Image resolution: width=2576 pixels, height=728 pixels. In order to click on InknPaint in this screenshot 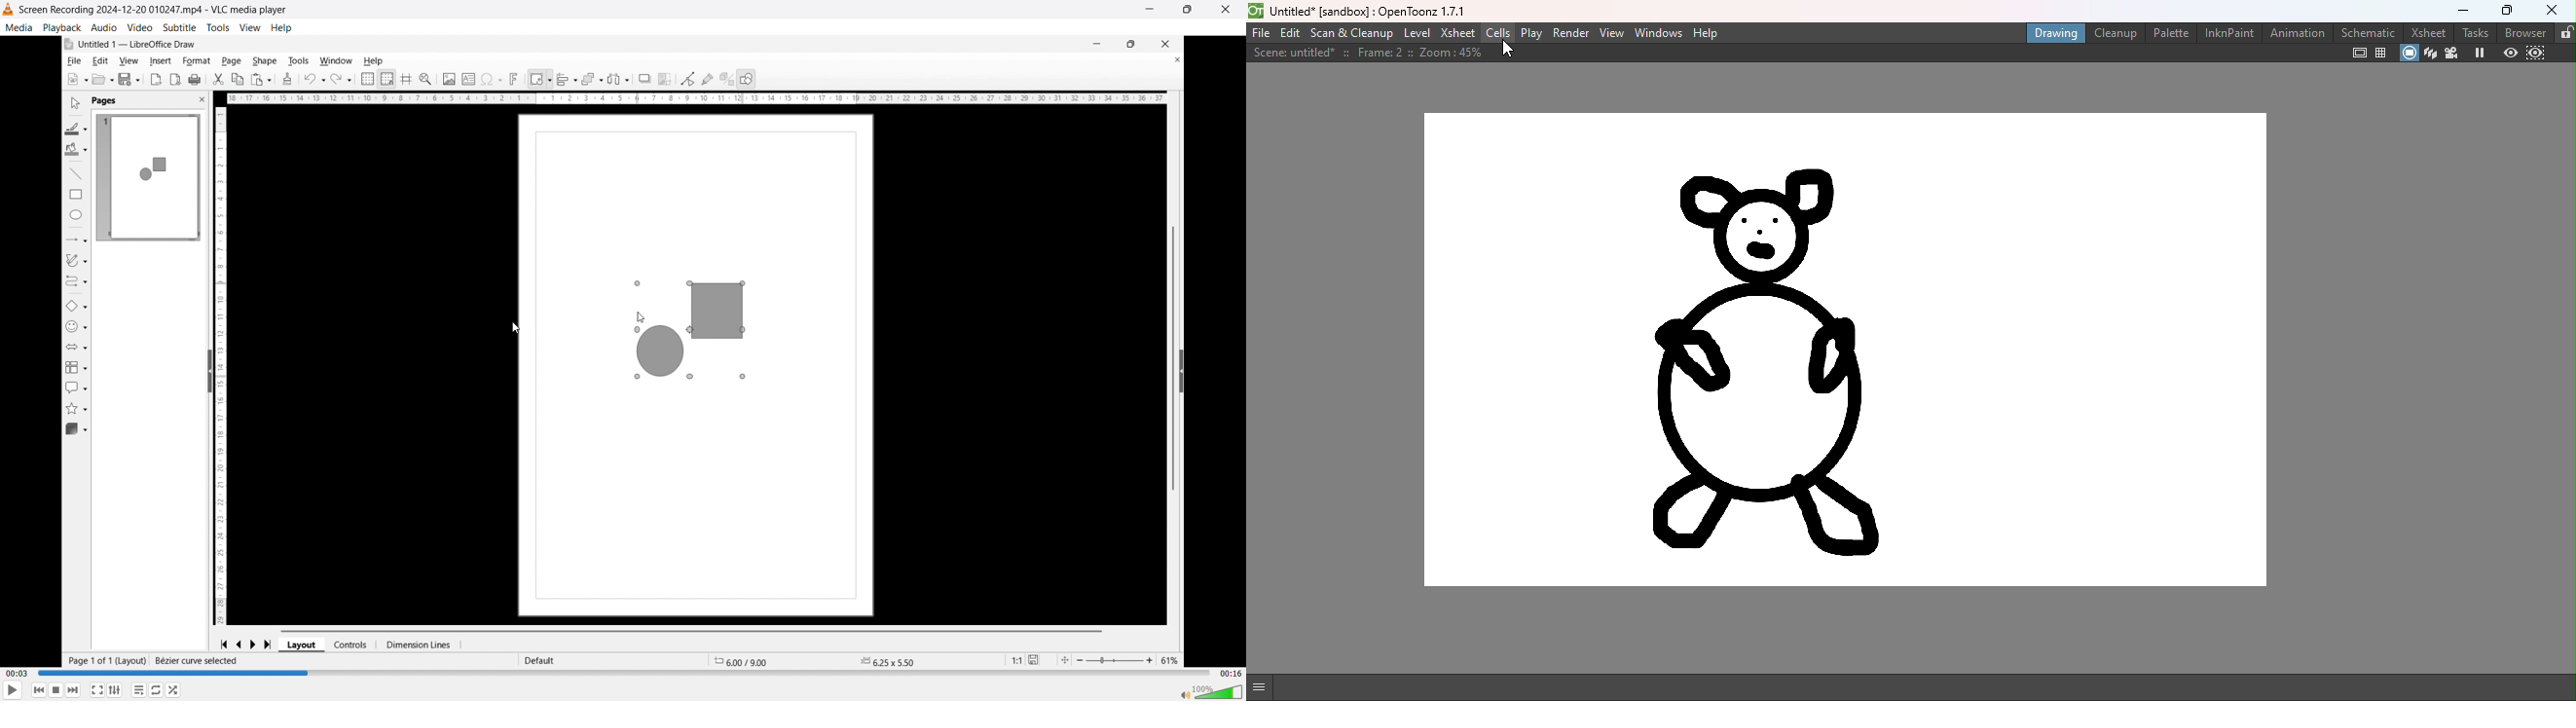, I will do `click(2227, 33)`.